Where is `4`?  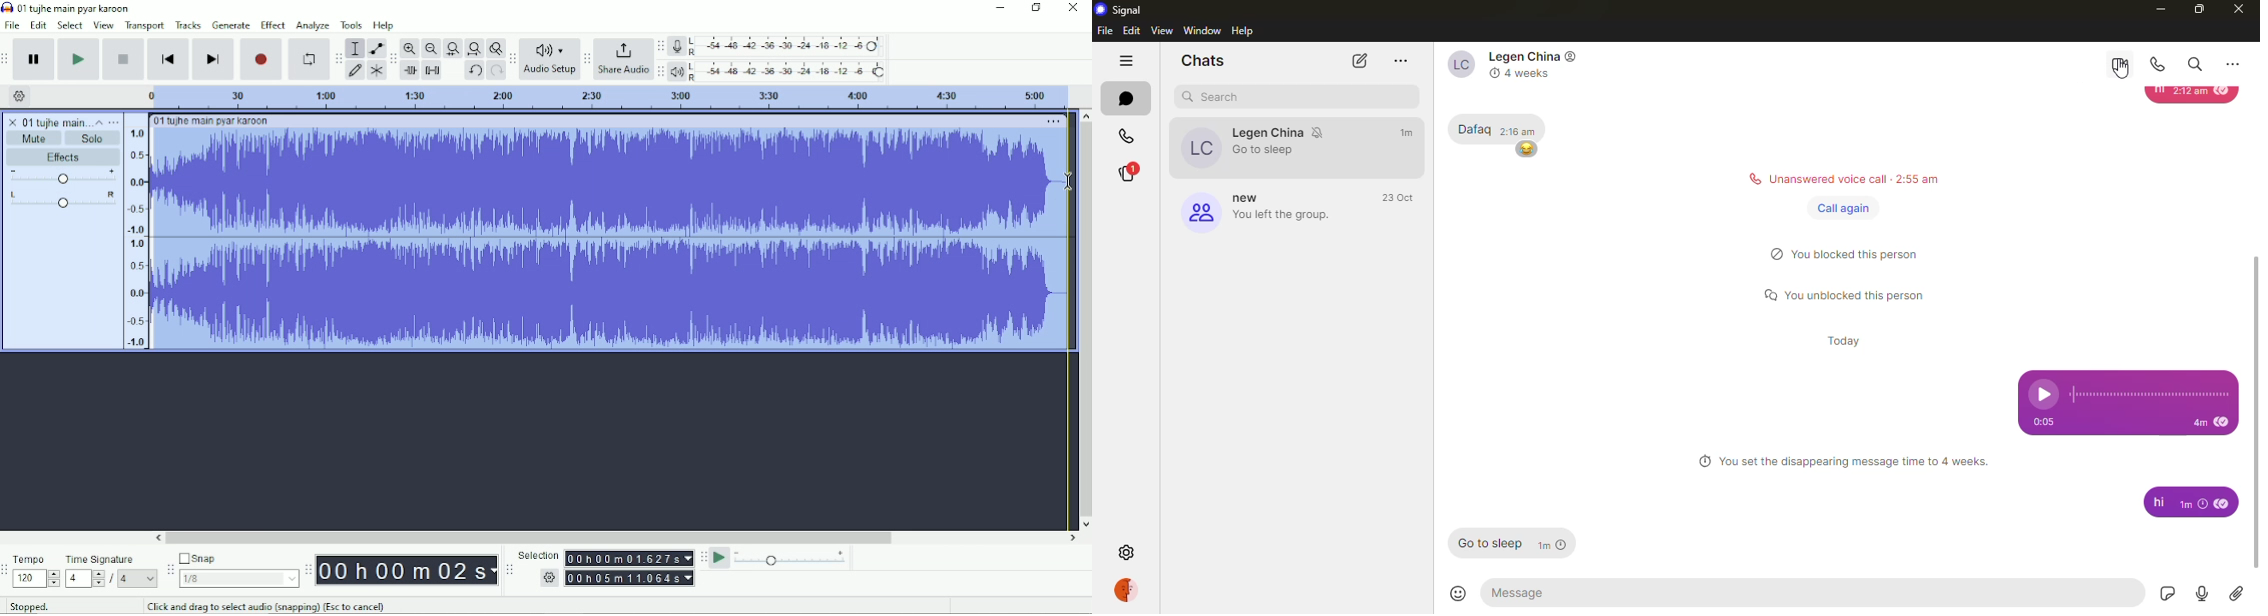
4 is located at coordinates (138, 579).